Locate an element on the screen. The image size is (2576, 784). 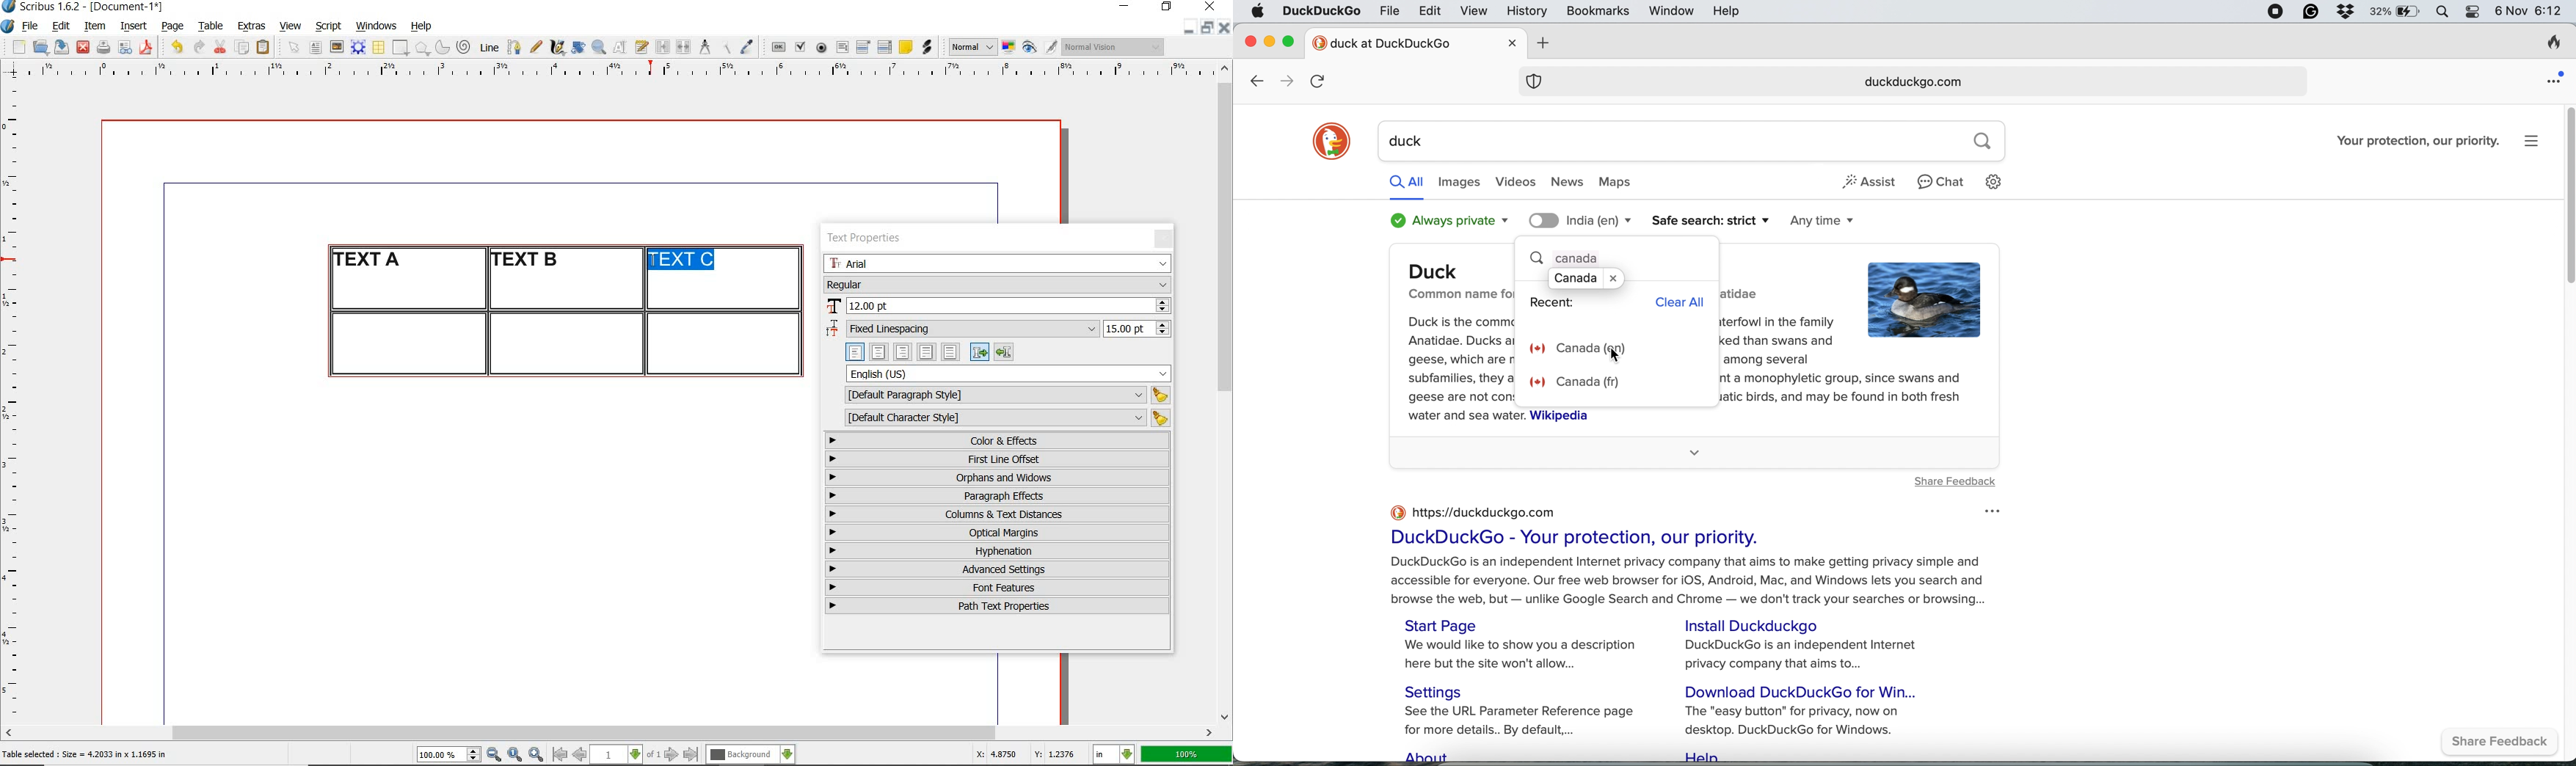
script is located at coordinates (328, 26).